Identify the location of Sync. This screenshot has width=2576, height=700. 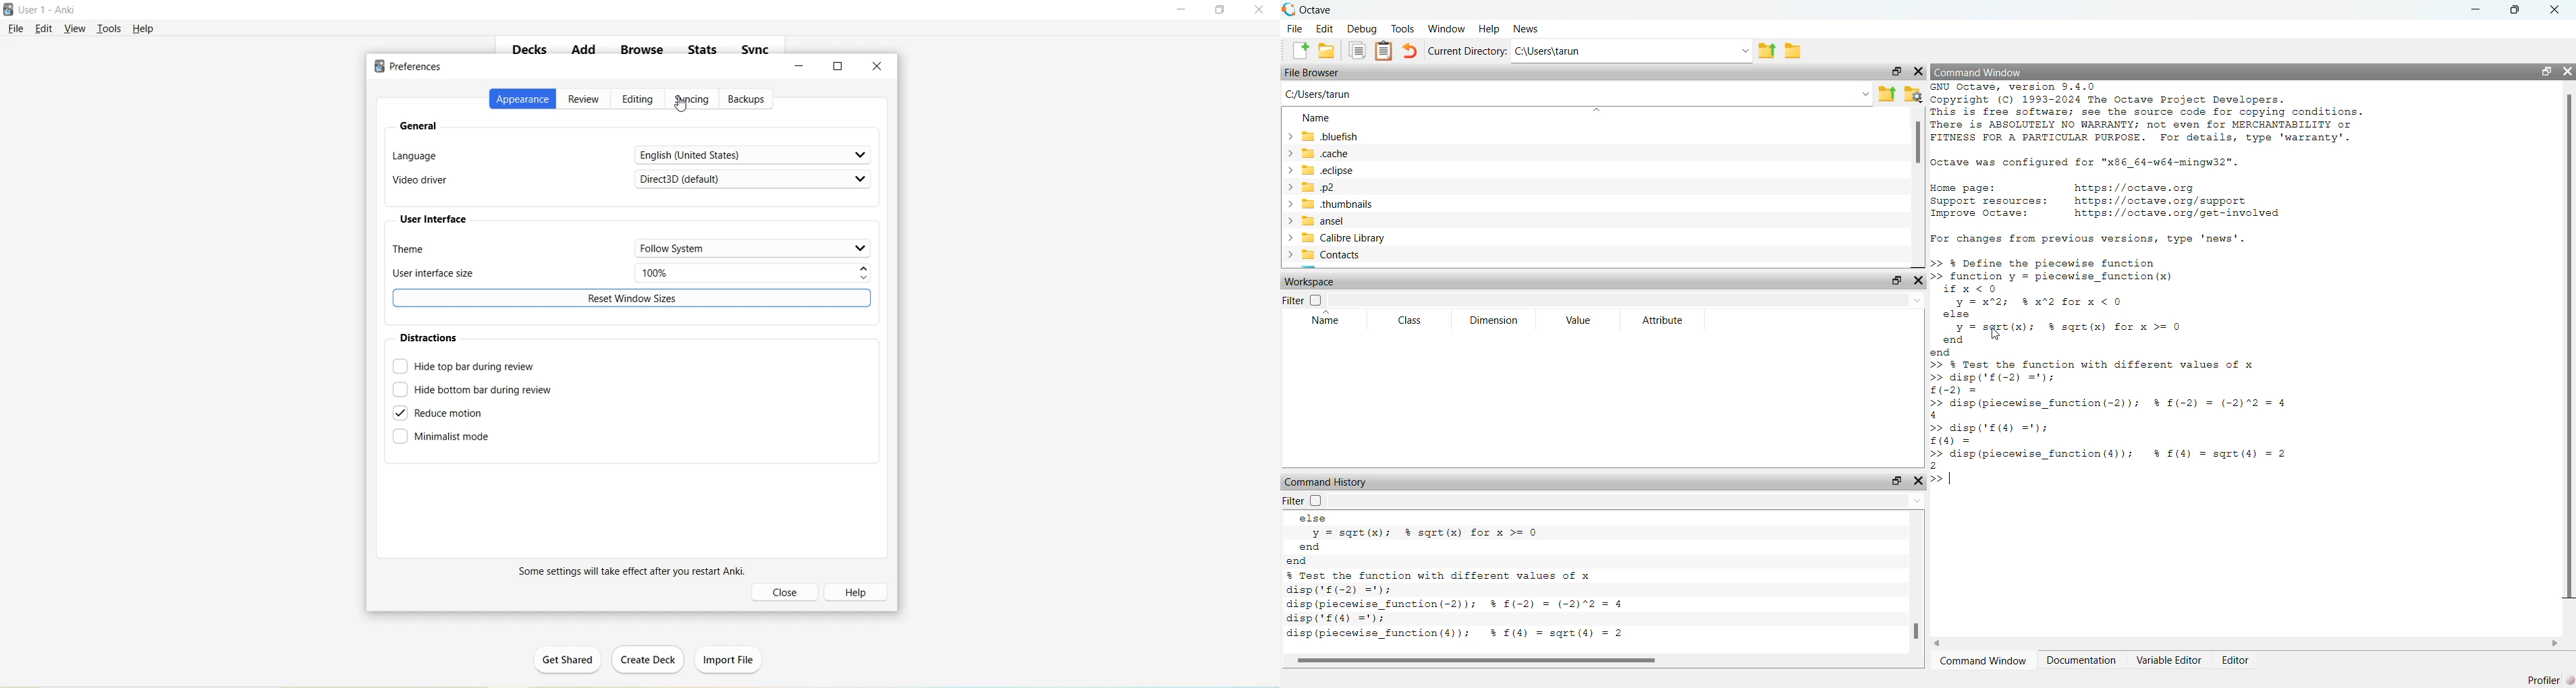
(757, 50).